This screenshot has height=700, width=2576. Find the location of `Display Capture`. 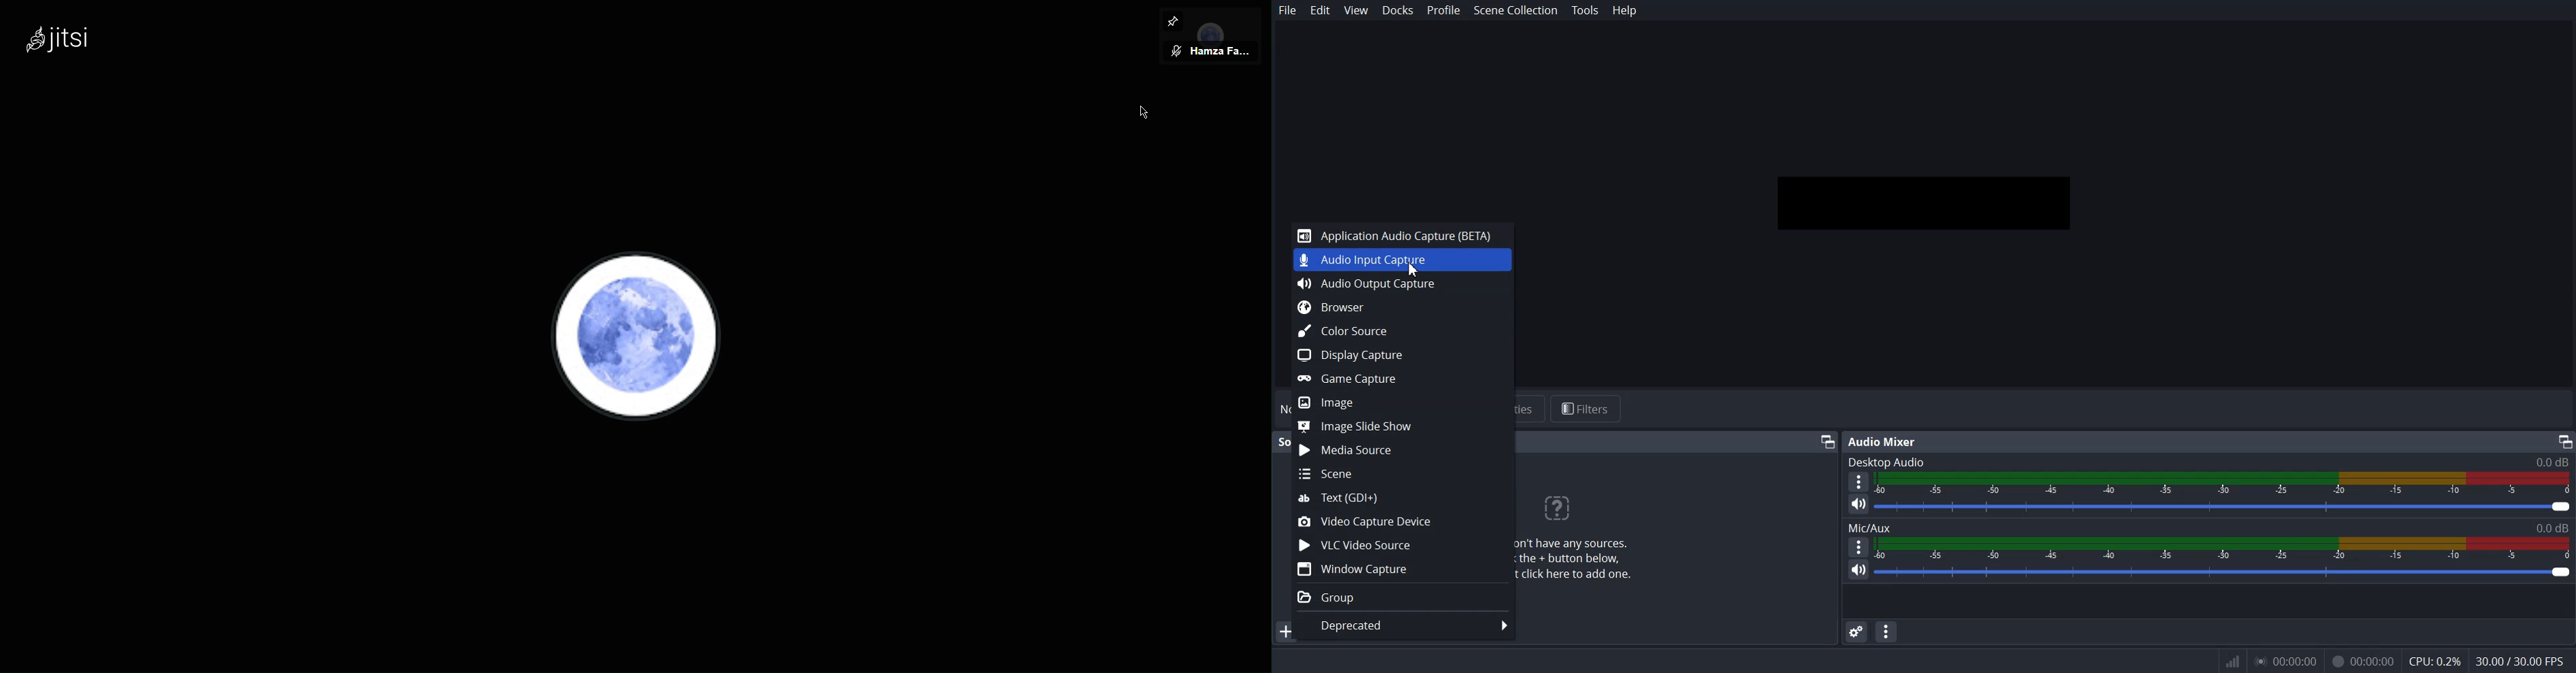

Display Capture is located at coordinates (1402, 356).